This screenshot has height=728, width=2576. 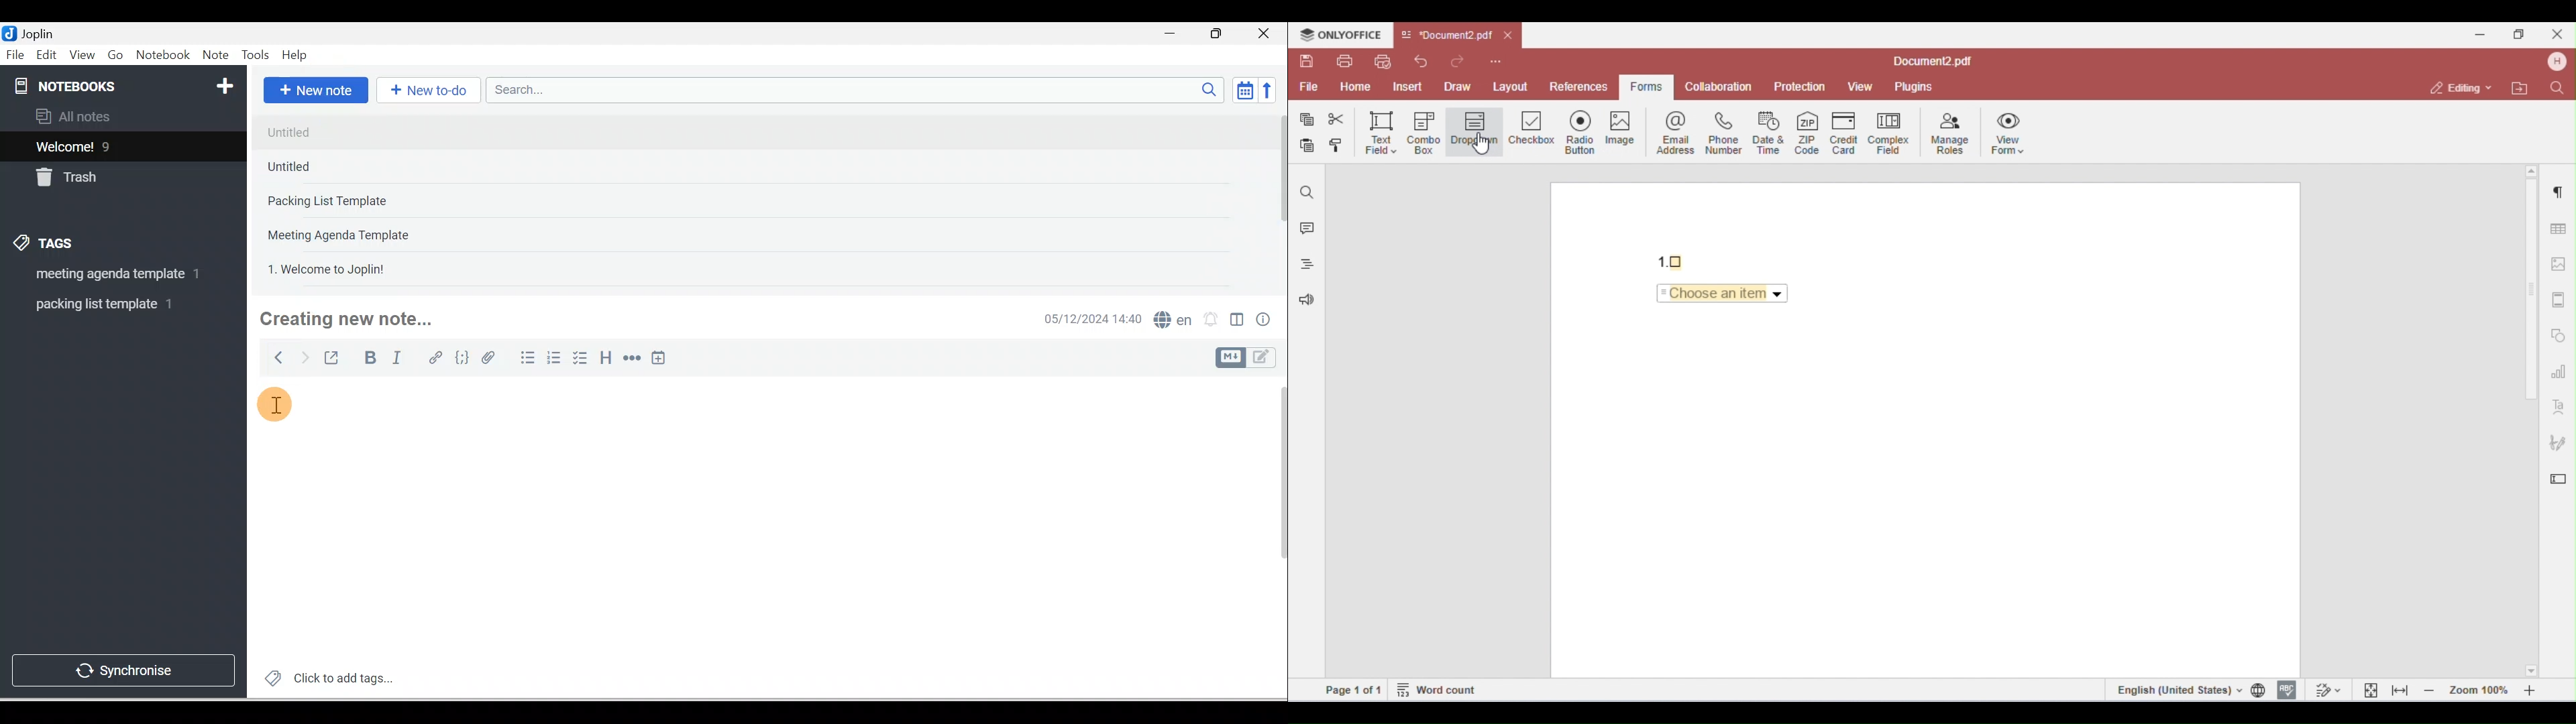 I want to click on Joplin, so click(x=41, y=32).